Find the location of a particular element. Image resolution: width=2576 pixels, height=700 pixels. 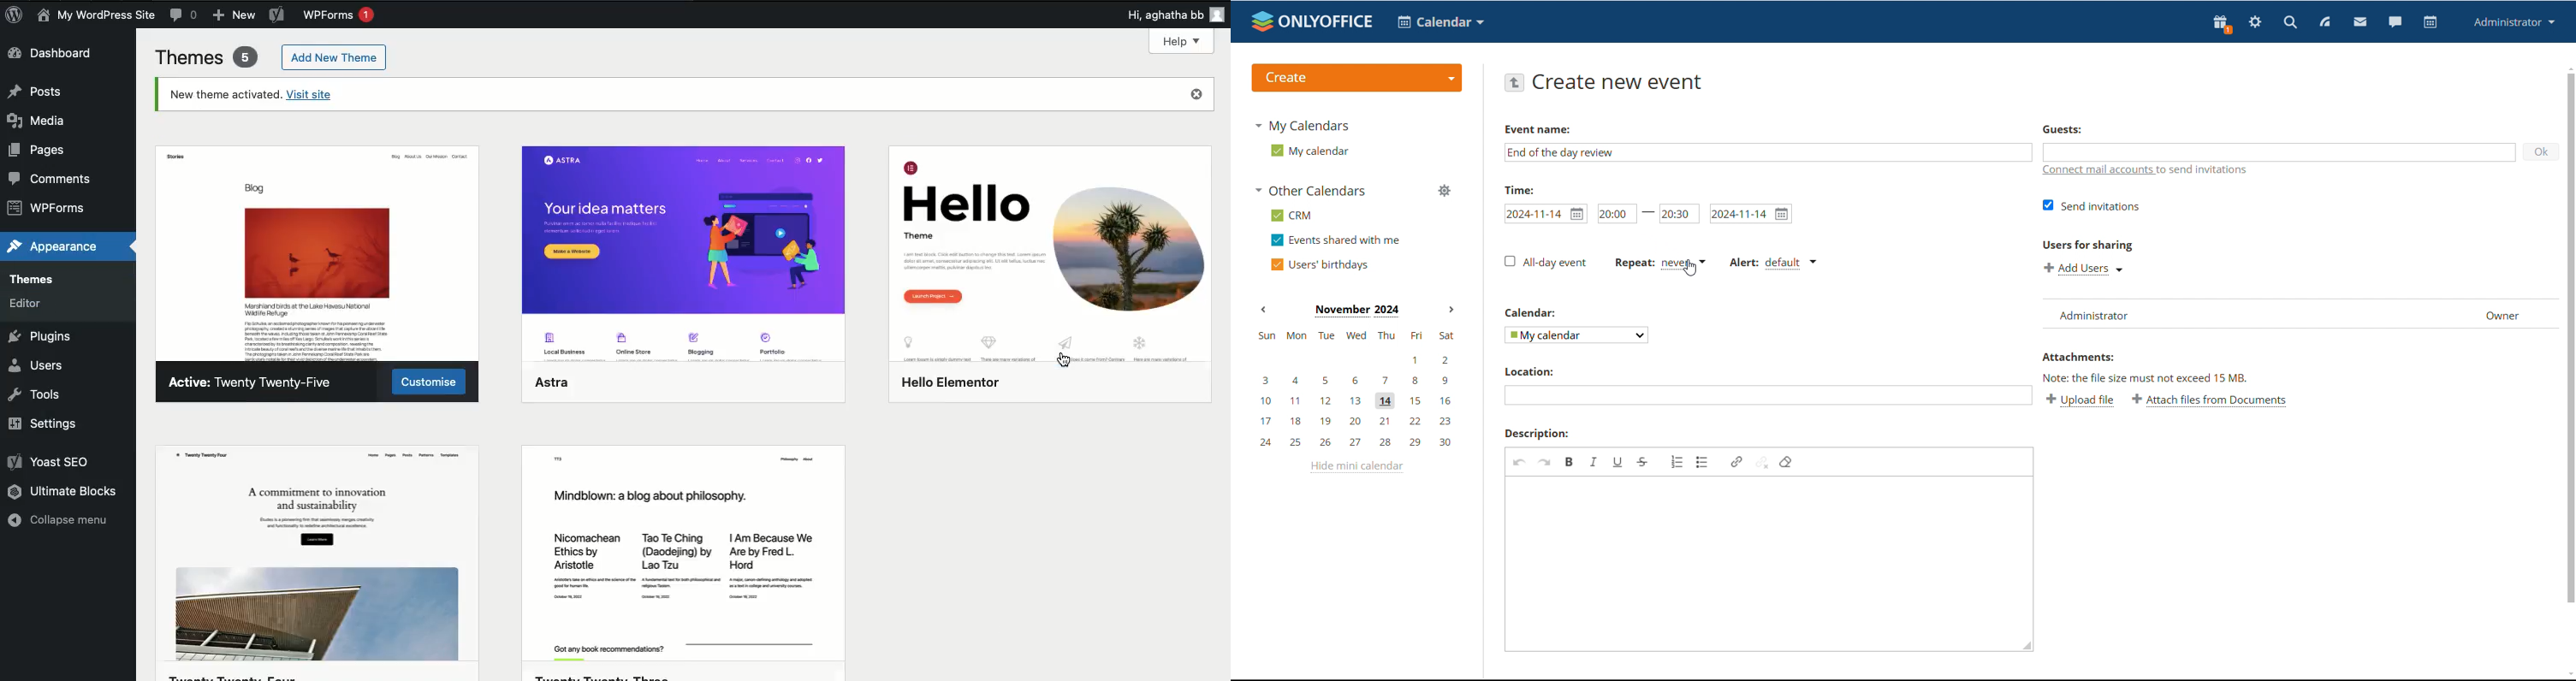

Note: the file size must not exceed 15 mb is located at coordinates (2147, 378).